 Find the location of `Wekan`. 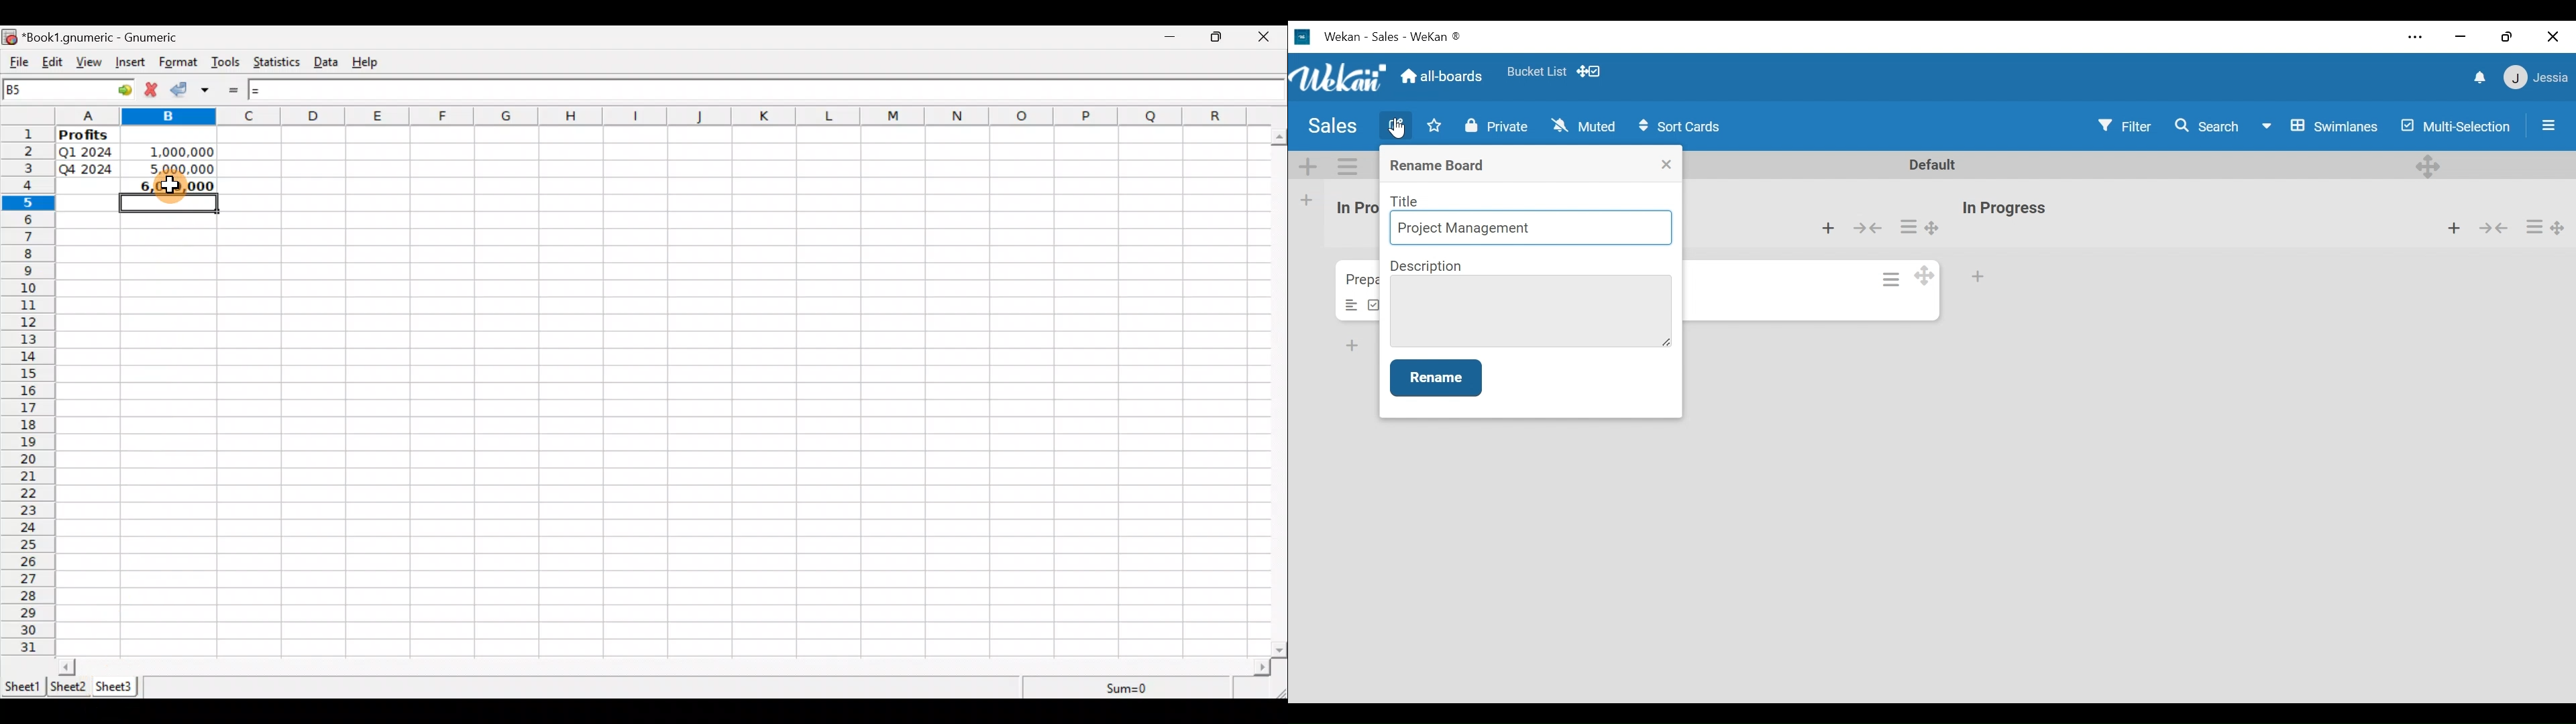

Wekan is located at coordinates (1360, 36).